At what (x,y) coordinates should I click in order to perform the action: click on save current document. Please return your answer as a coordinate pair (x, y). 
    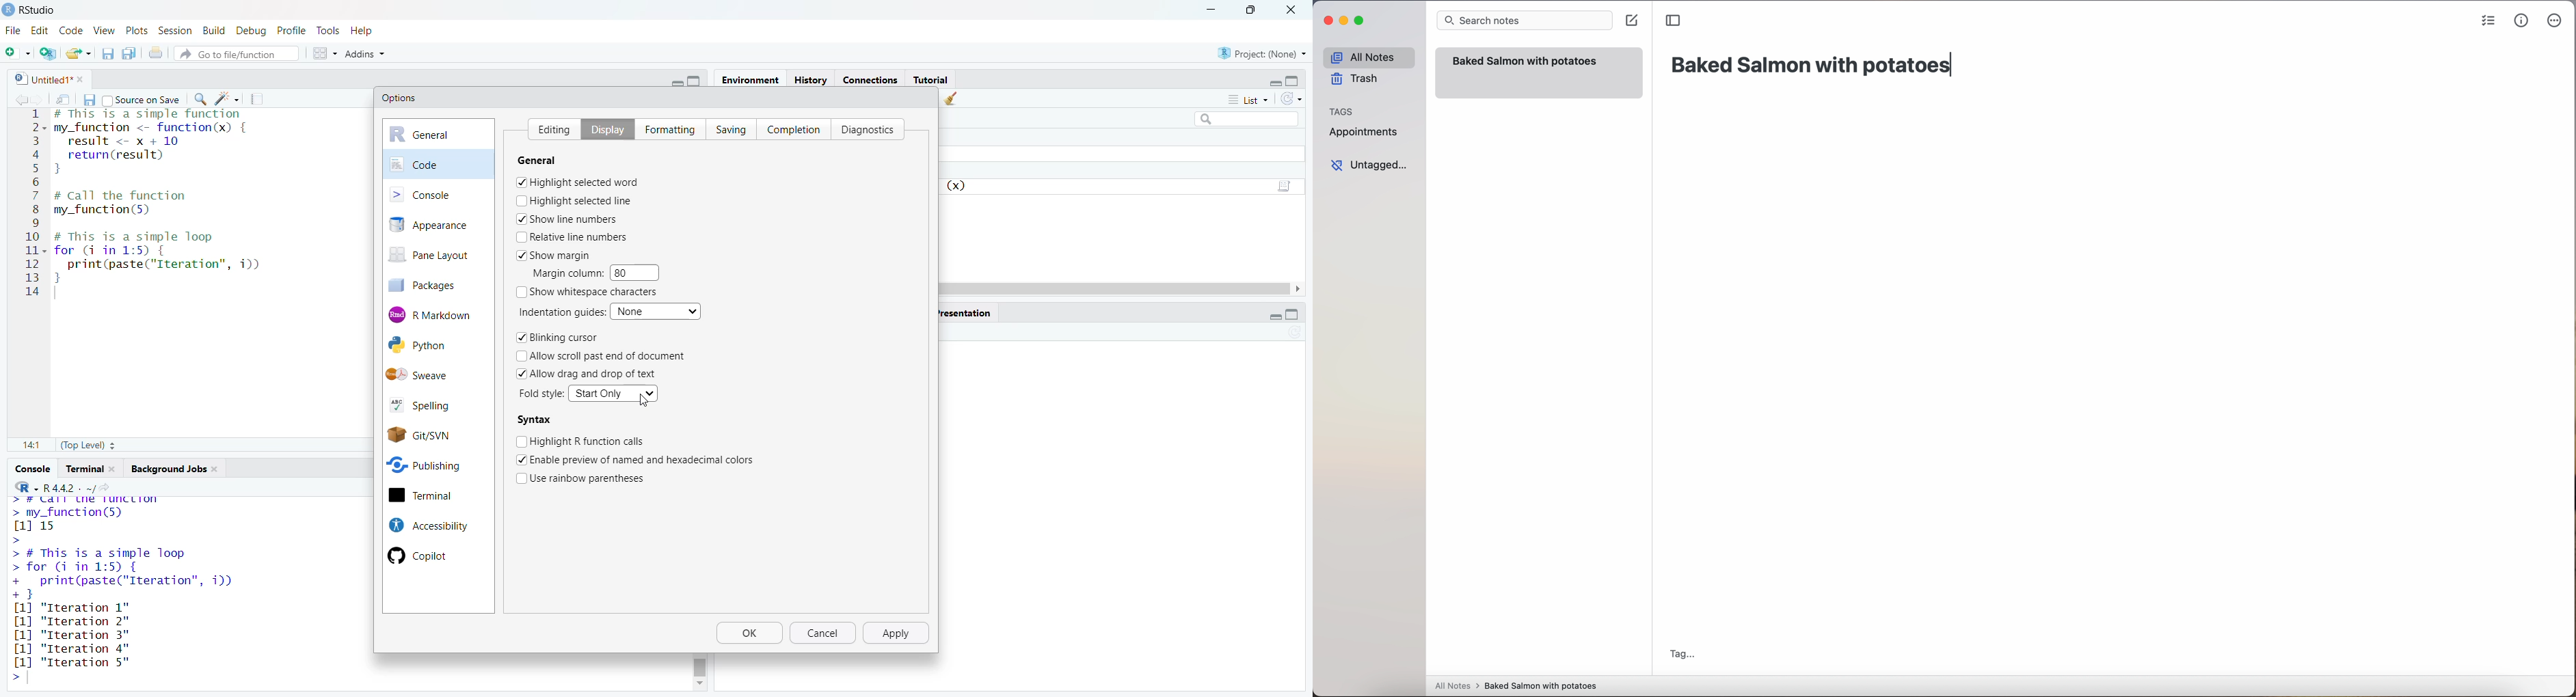
    Looking at the image, I should click on (108, 53).